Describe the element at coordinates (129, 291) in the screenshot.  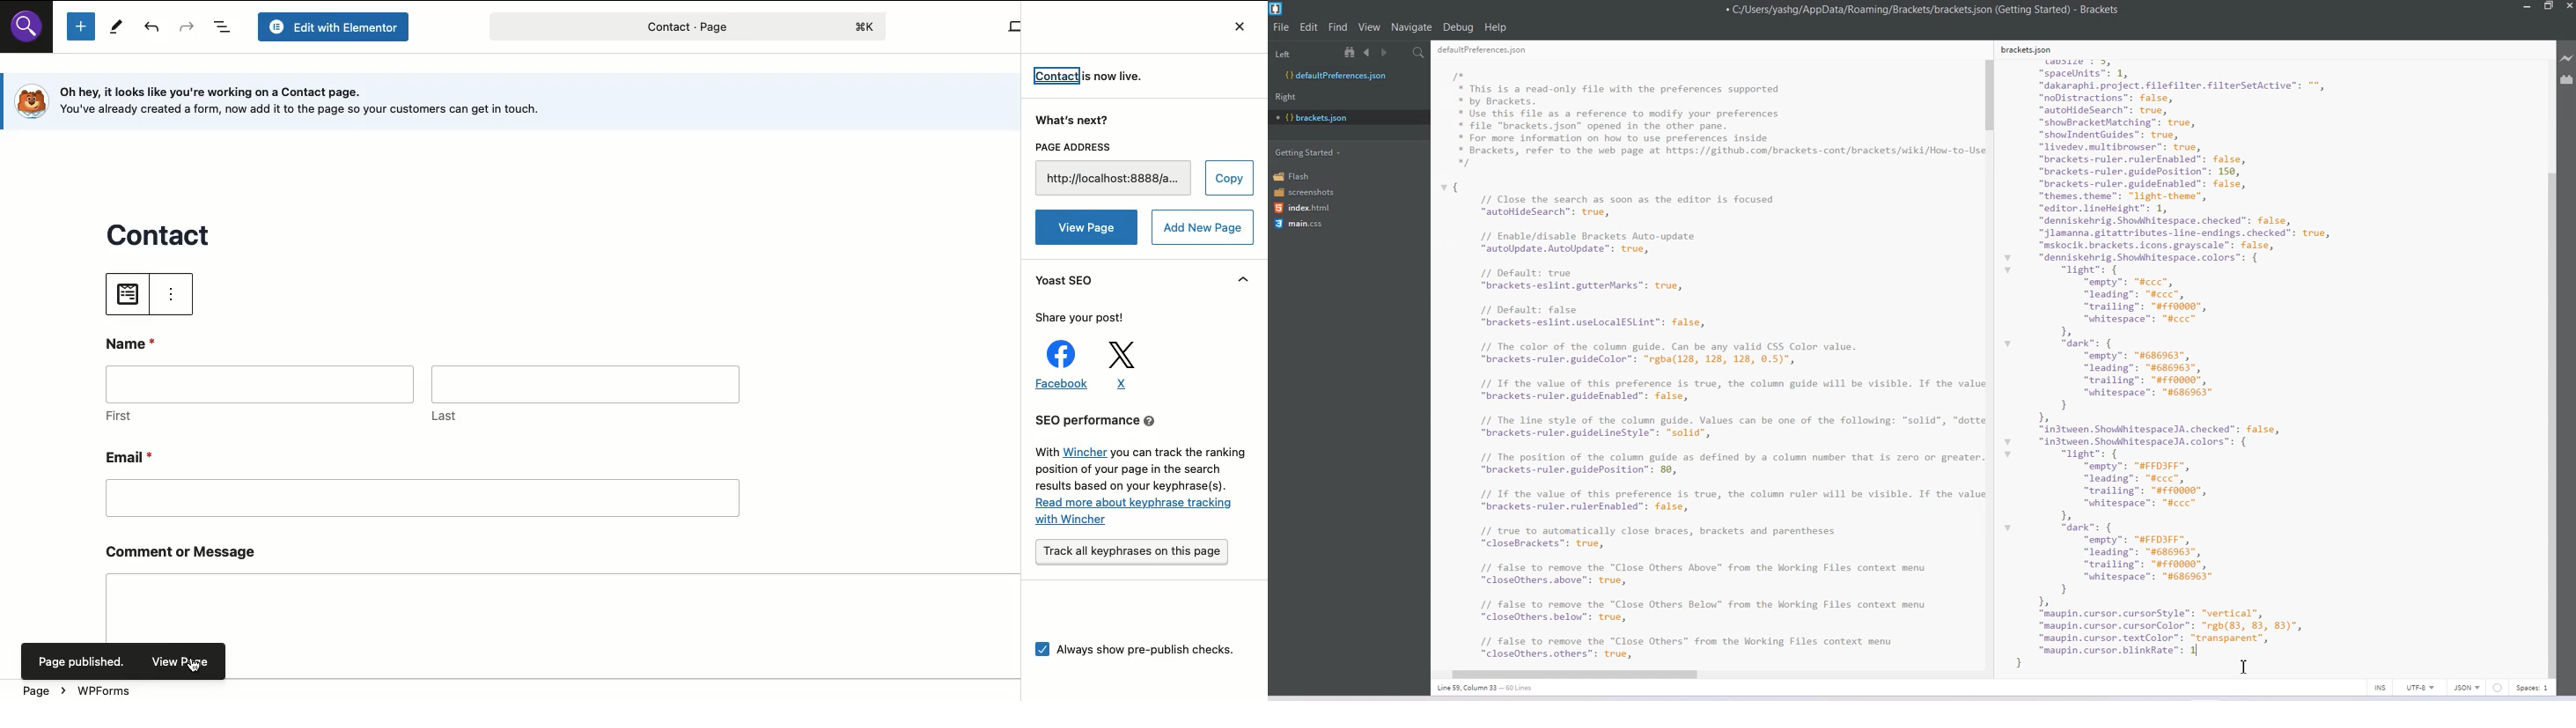
I see `choose file` at that location.